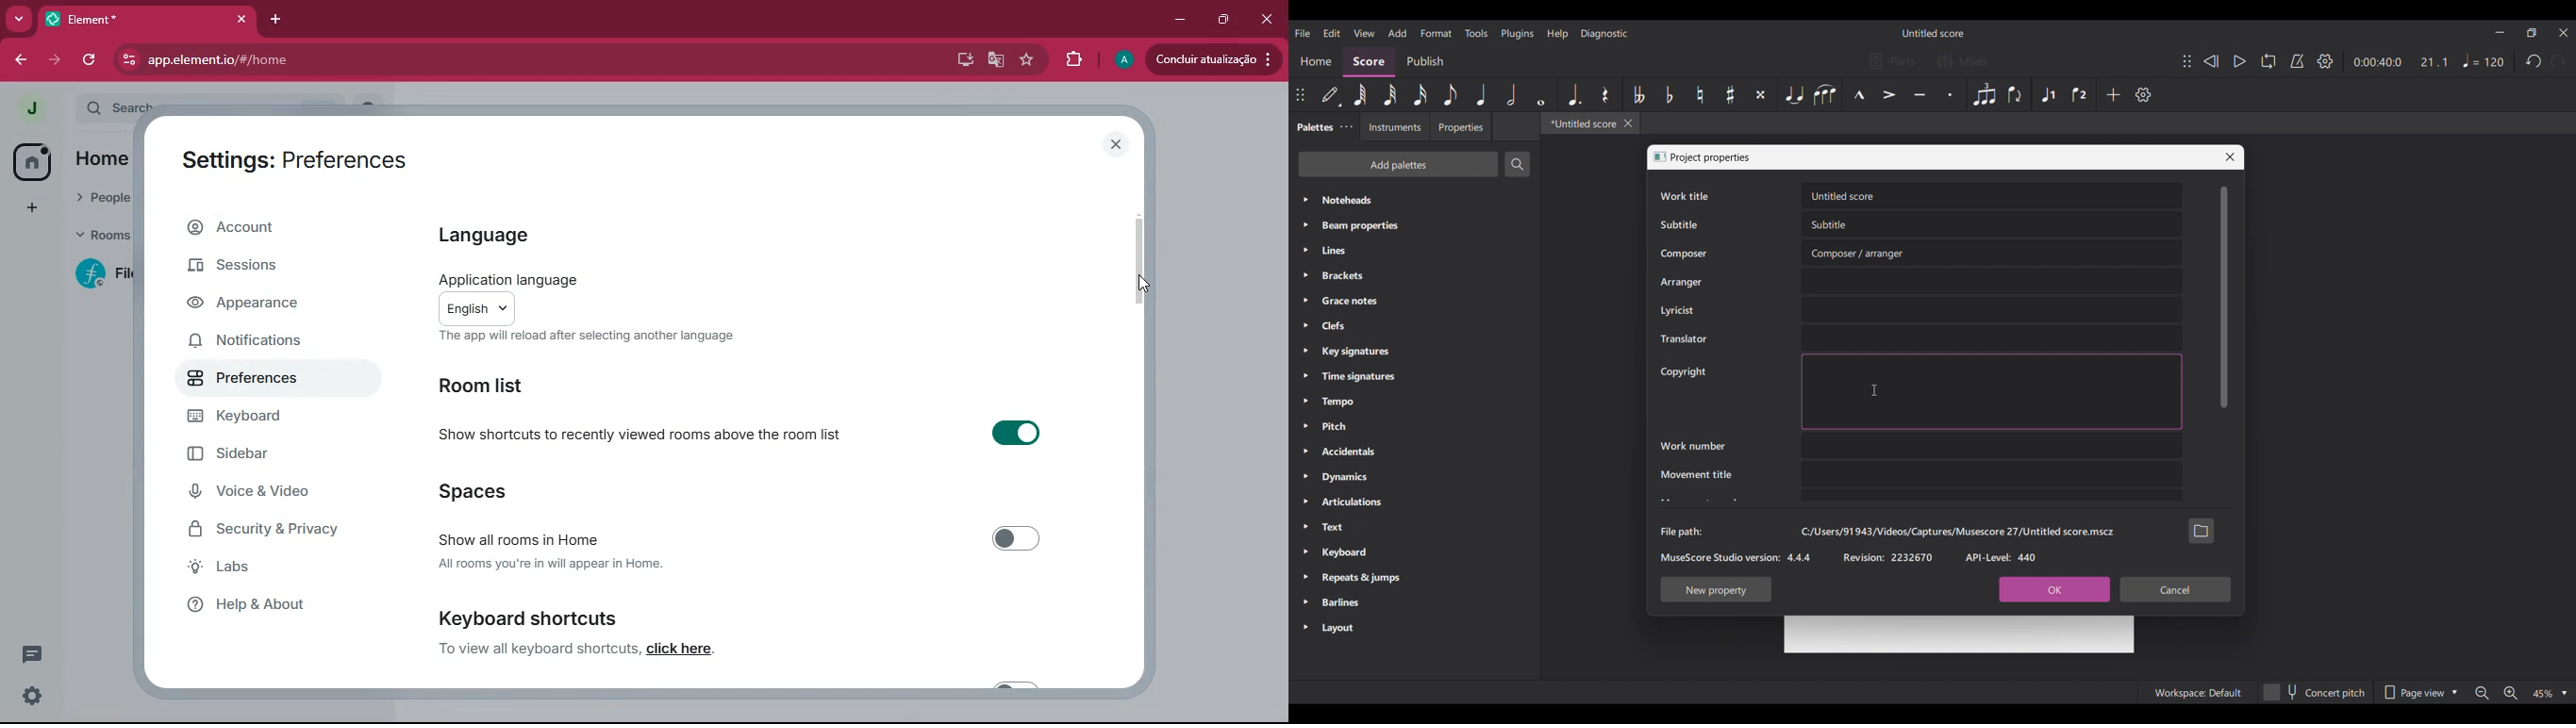 This screenshot has height=728, width=2576. What do you see at coordinates (1604, 34) in the screenshot?
I see `Diagnostic menu` at bounding box center [1604, 34].